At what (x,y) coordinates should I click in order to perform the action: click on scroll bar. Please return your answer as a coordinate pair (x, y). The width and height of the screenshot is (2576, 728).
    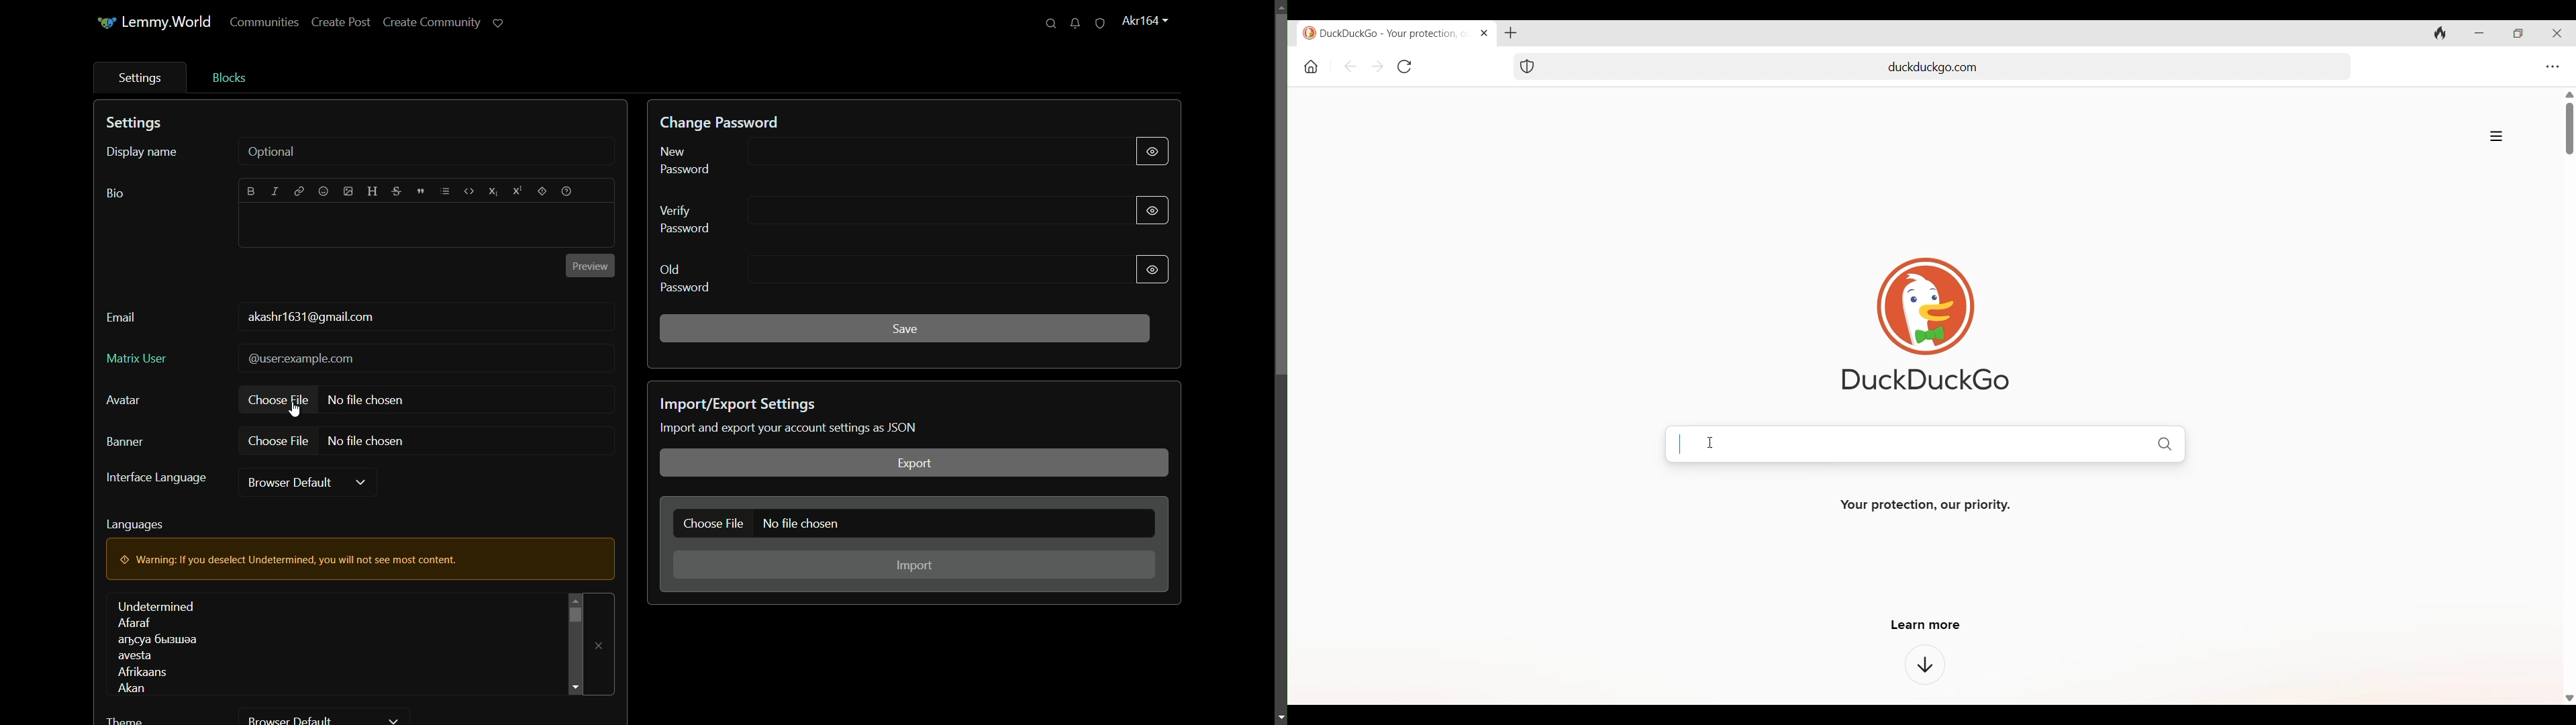
    Looking at the image, I should click on (573, 615).